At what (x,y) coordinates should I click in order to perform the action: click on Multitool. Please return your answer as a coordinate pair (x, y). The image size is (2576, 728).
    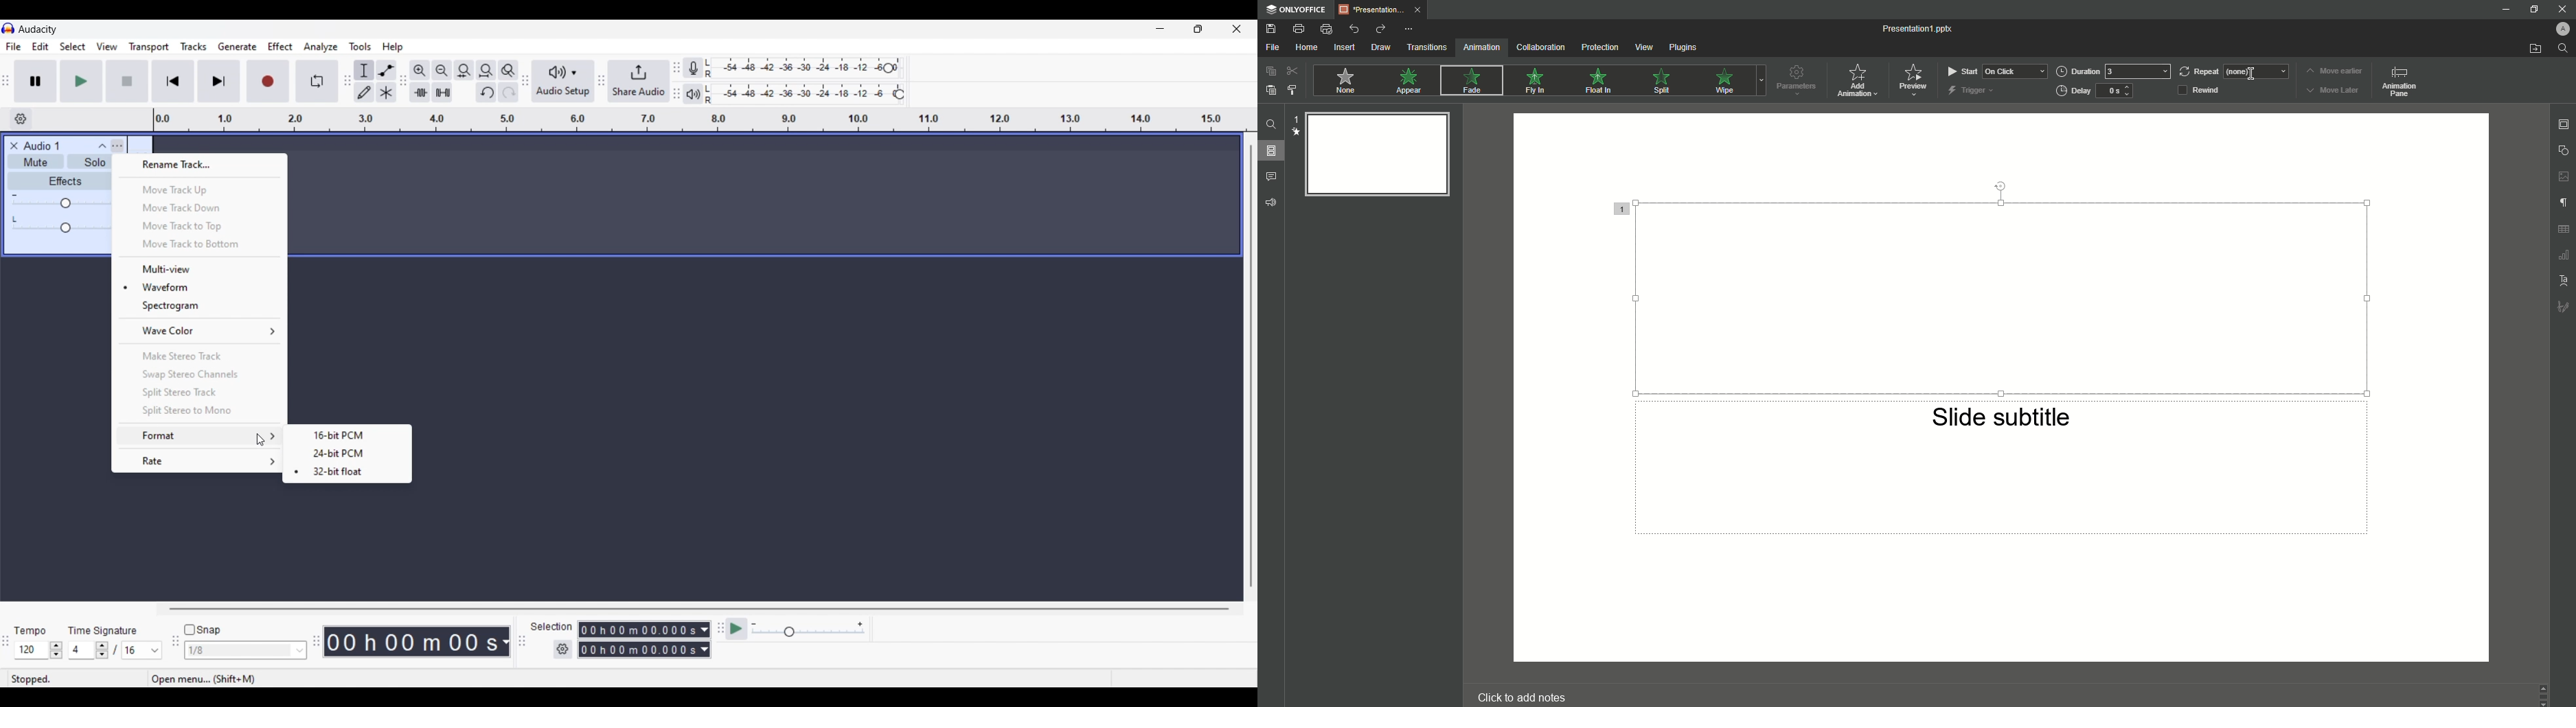
    Looking at the image, I should click on (386, 93).